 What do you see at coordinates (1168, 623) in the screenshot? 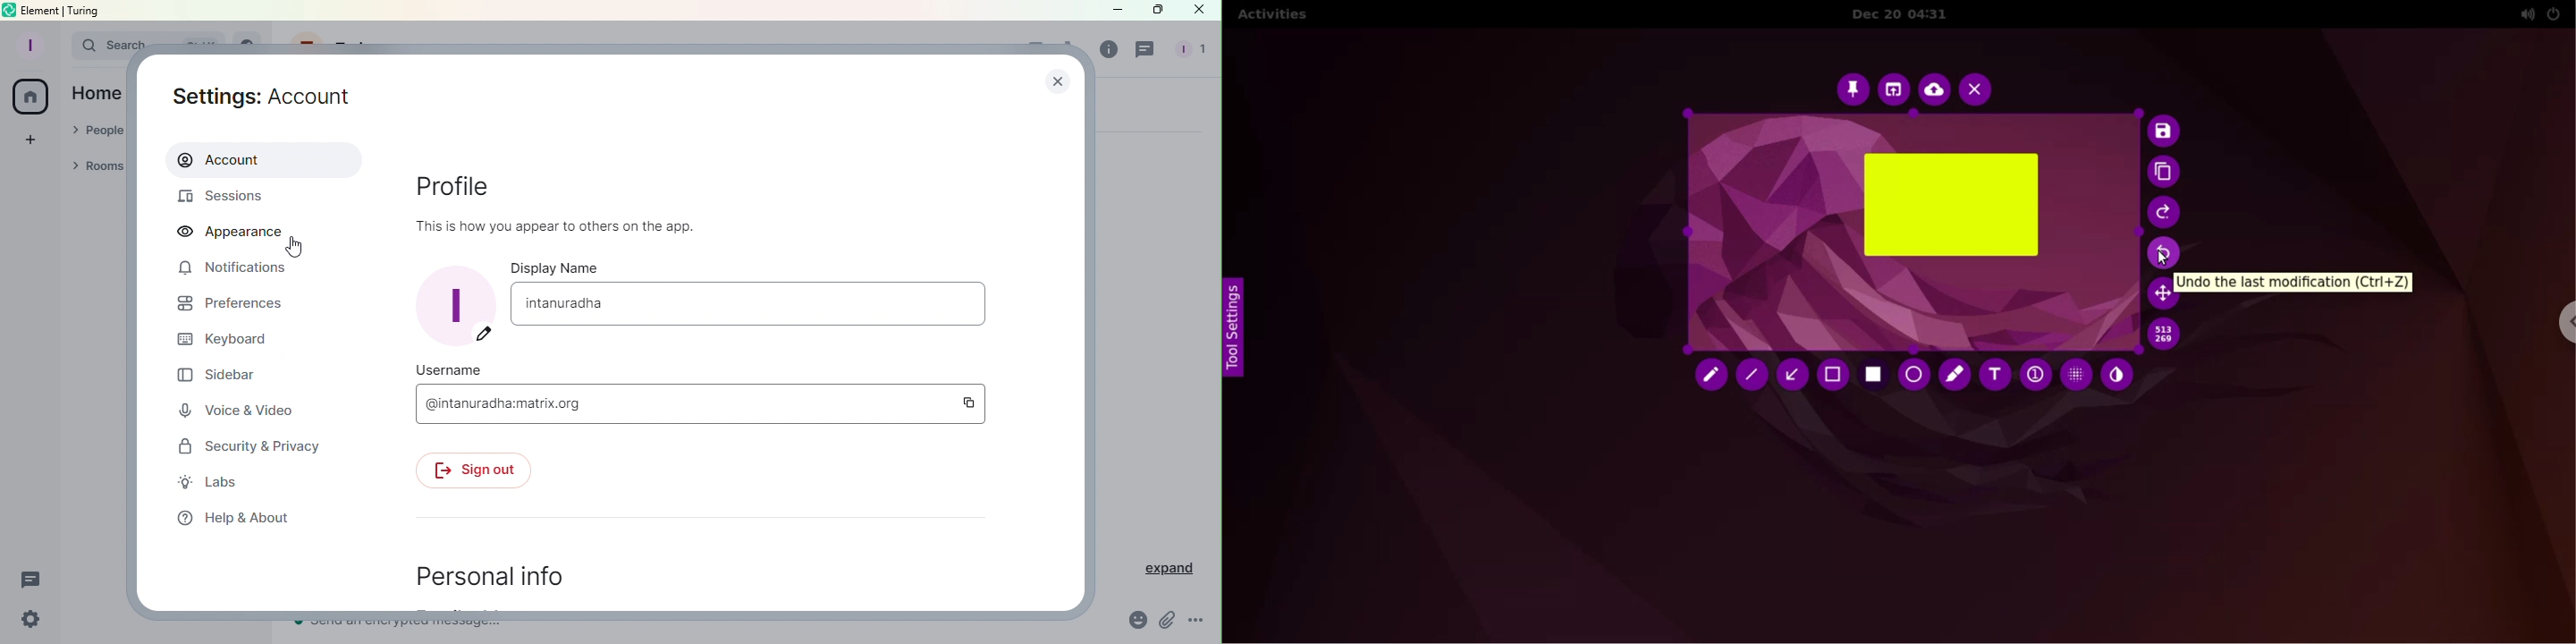
I see `Attachment` at bounding box center [1168, 623].